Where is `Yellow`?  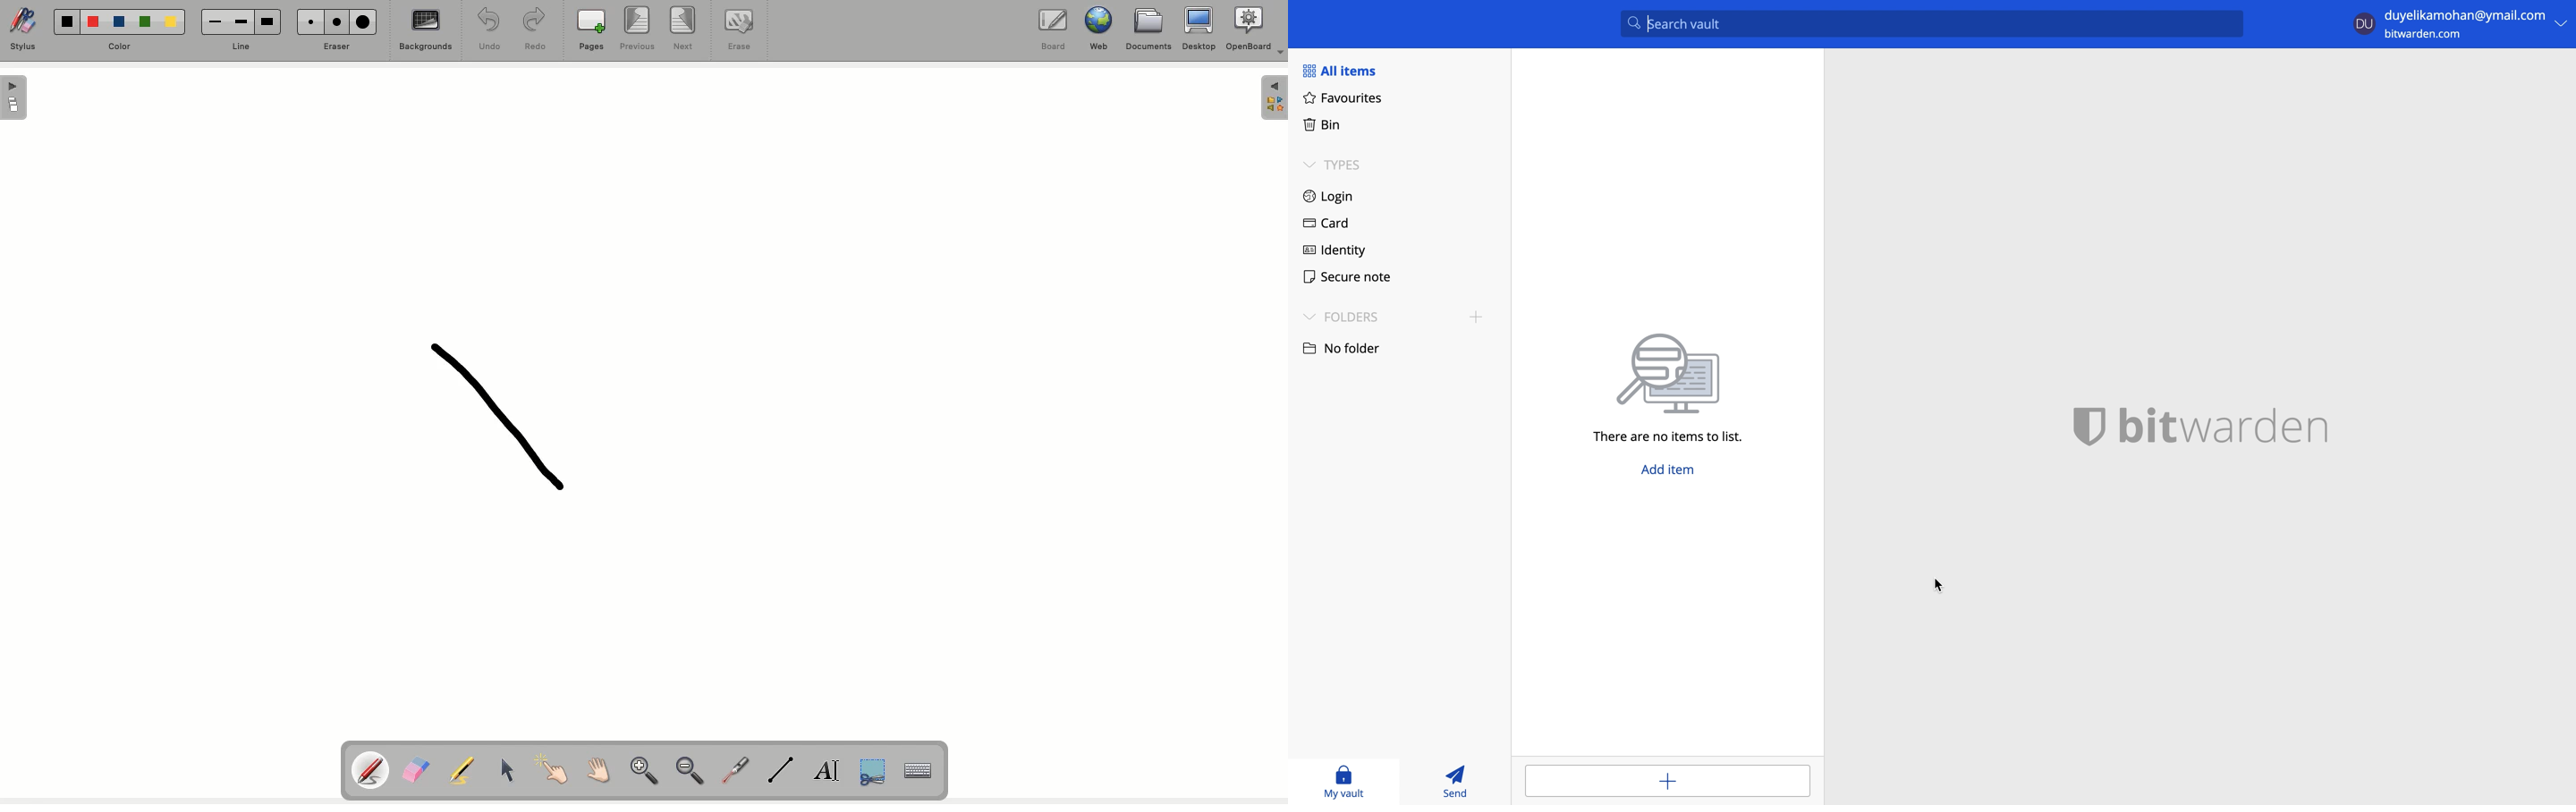
Yellow is located at coordinates (174, 24).